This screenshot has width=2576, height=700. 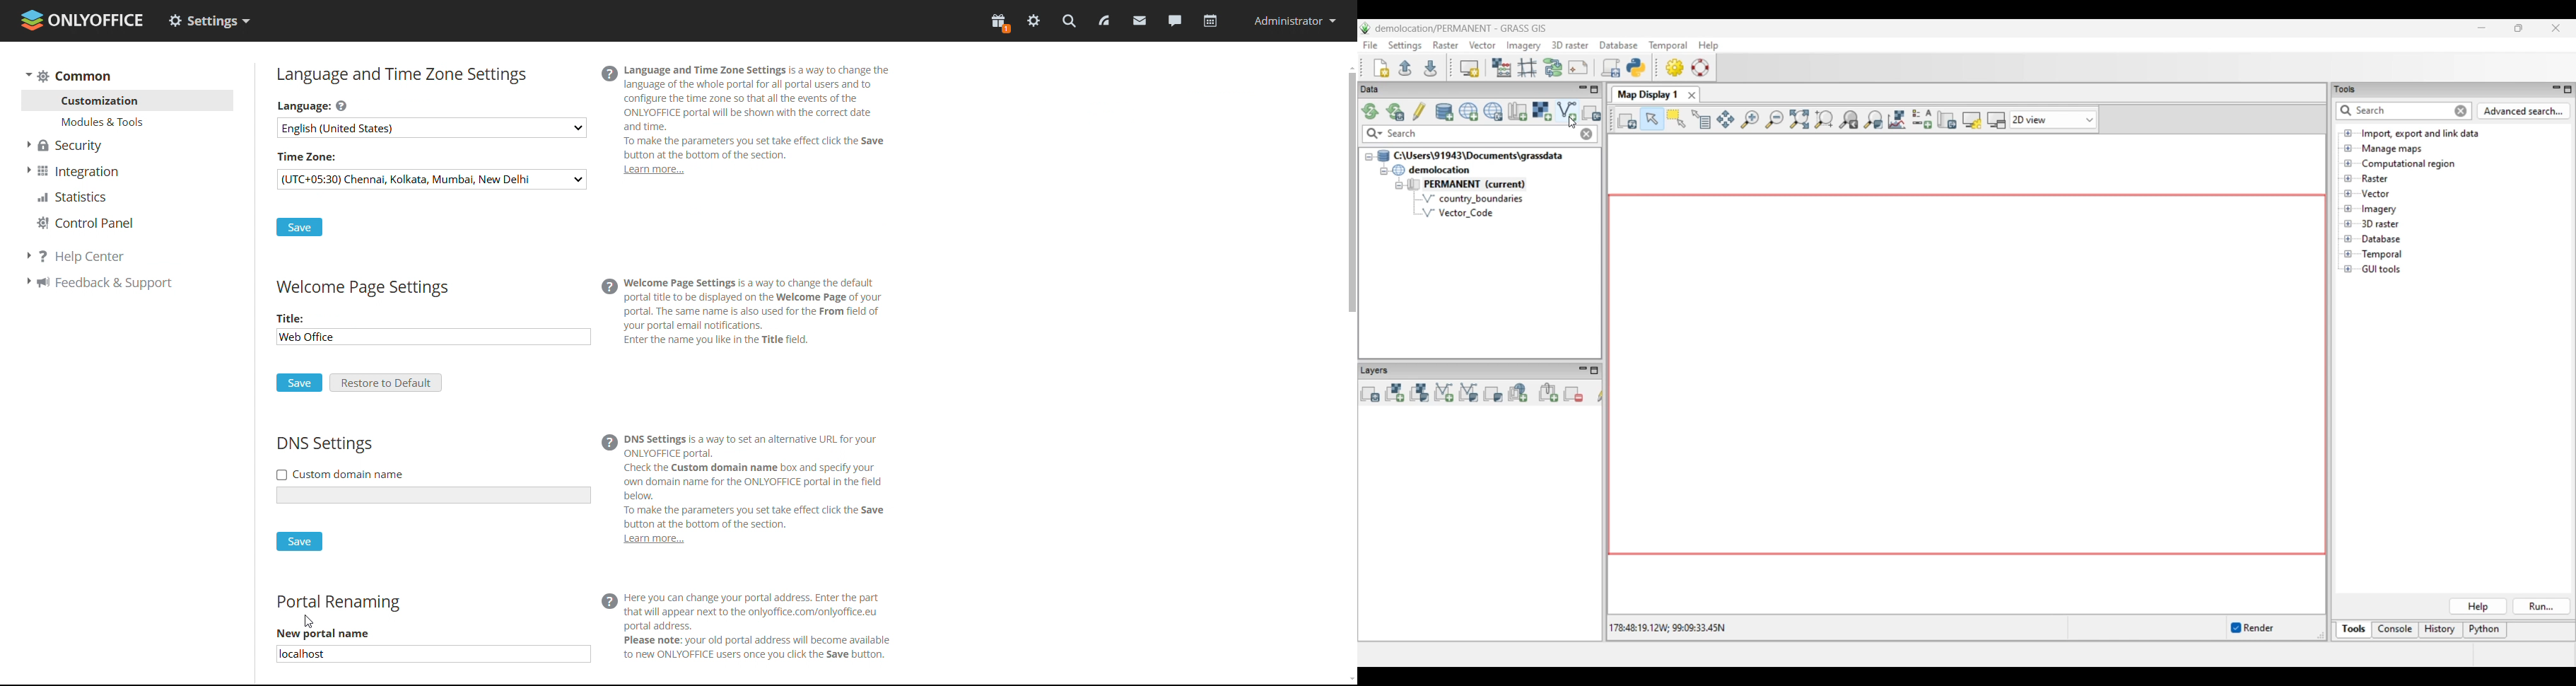 What do you see at coordinates (72, 172) in the screenshot?
I see `integration` at bounding box center [72, 172].